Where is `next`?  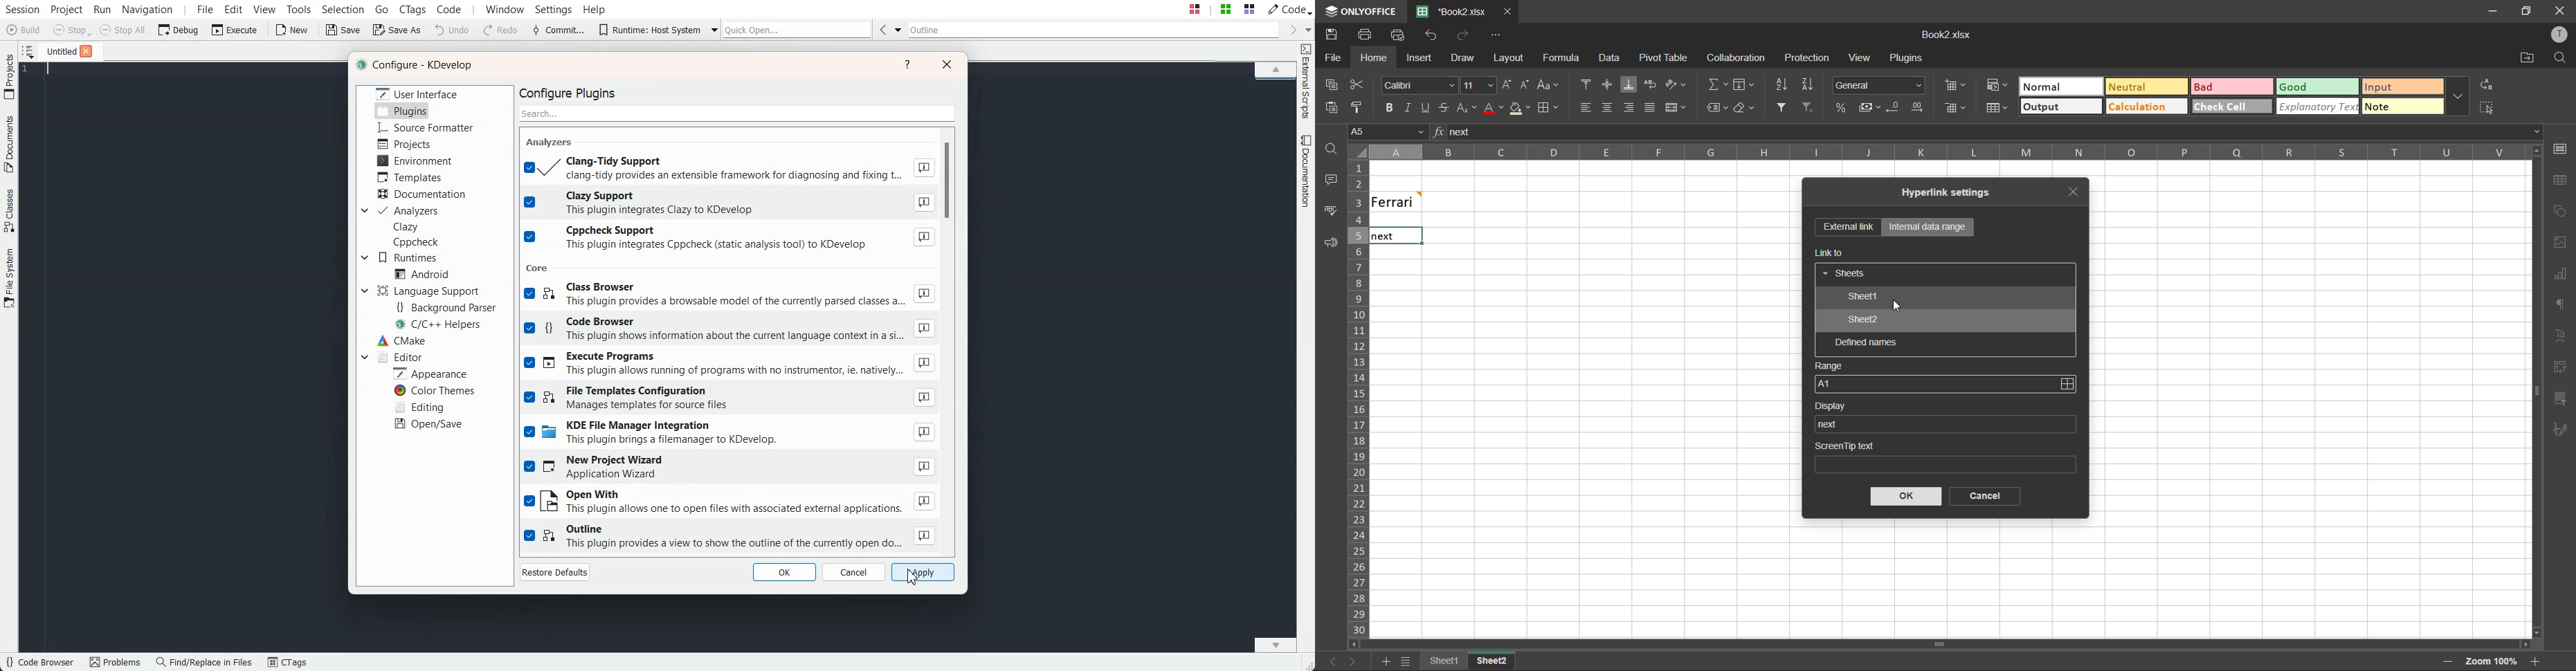 next is located at coordinates (1351, 661).